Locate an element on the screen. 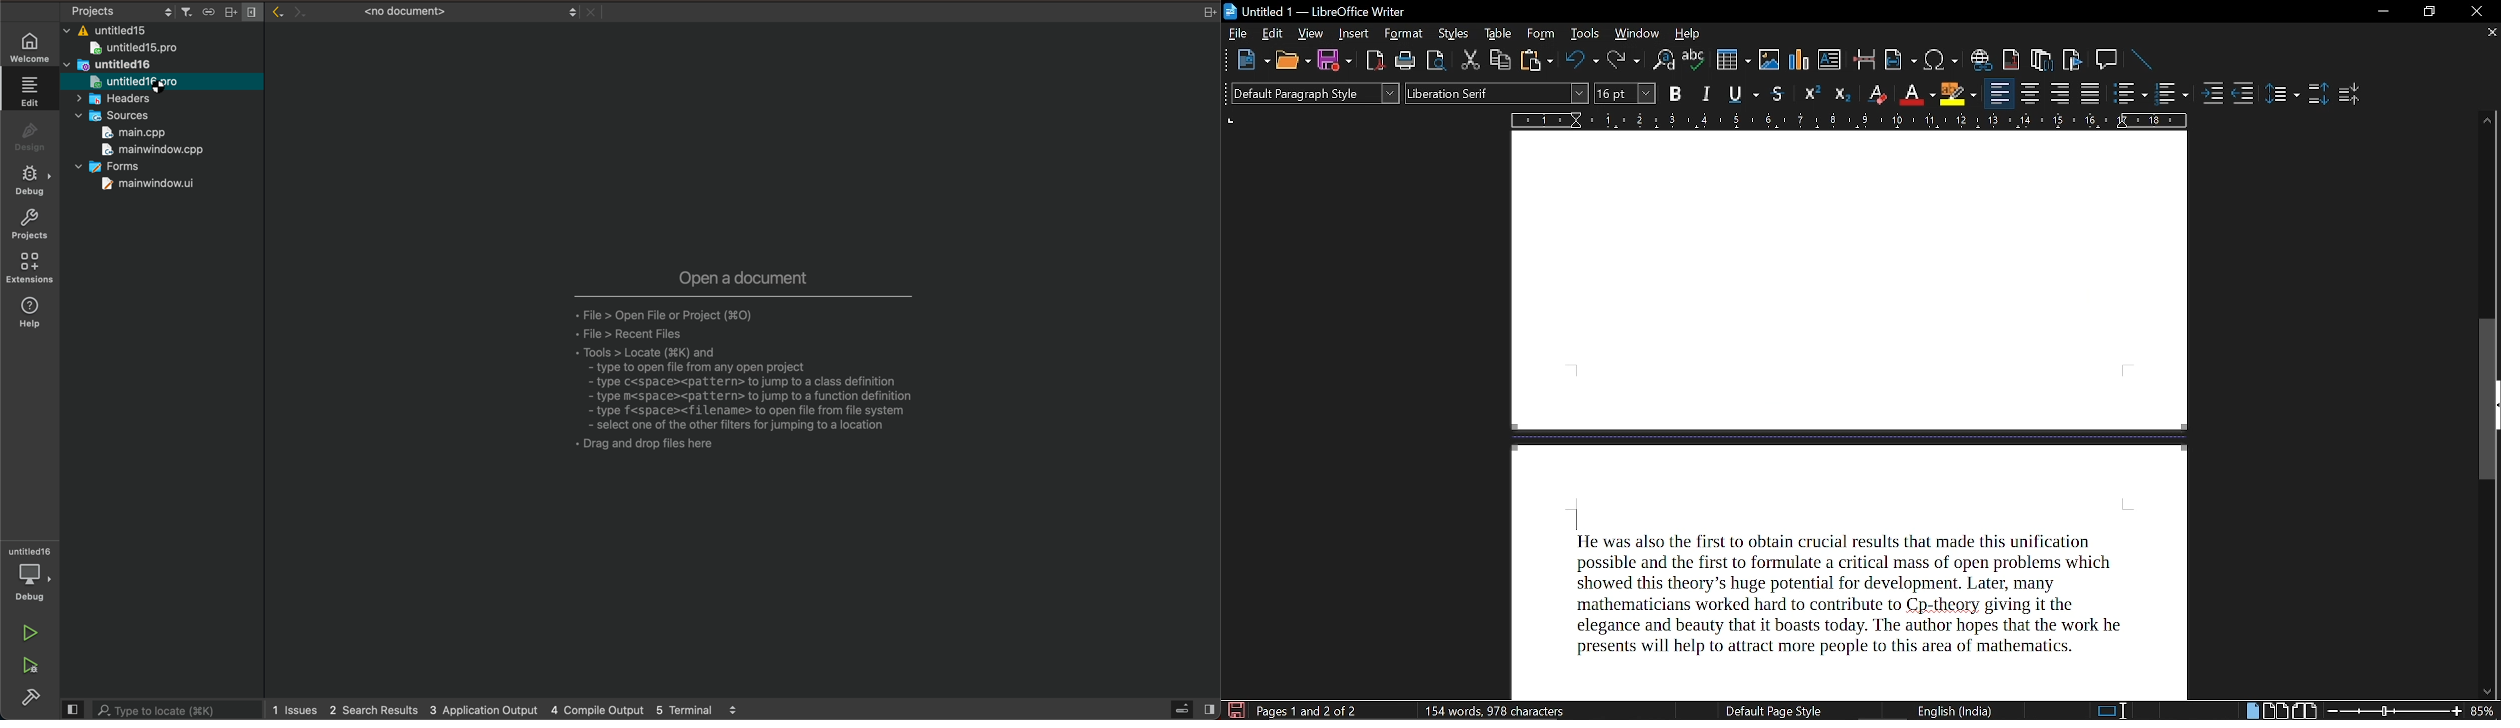  File is located at coordinates (1237, 33).